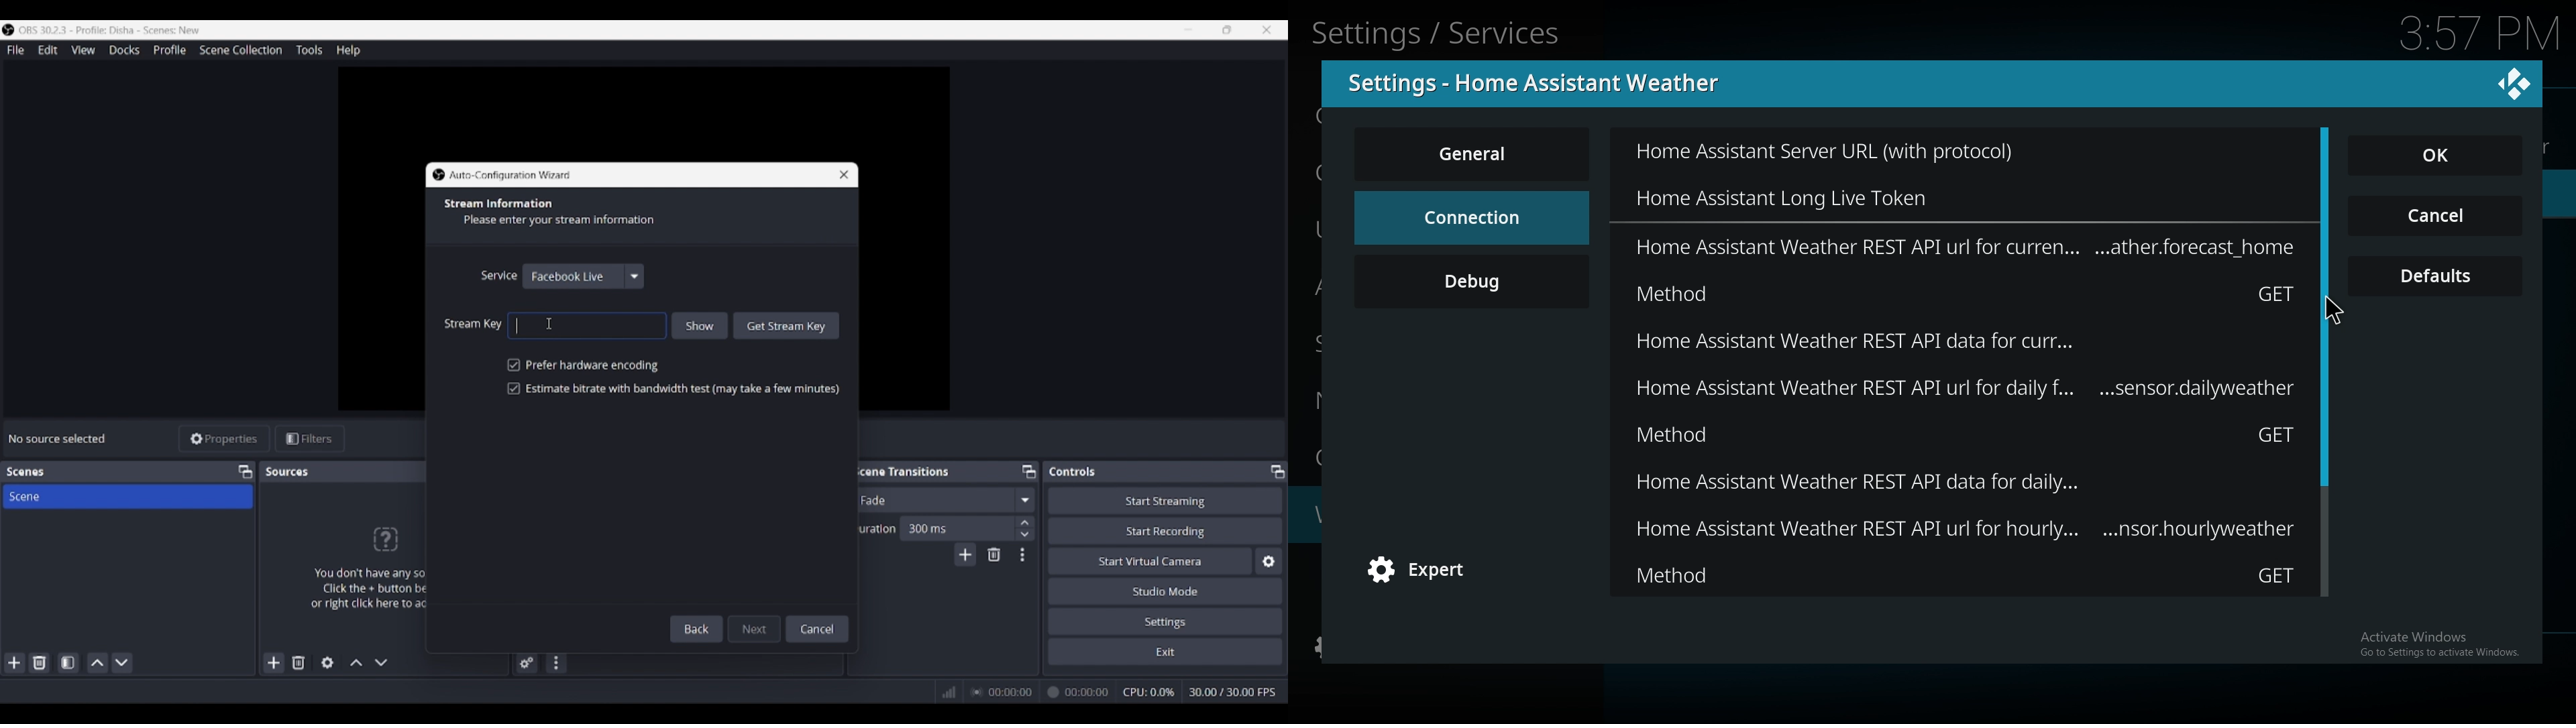 This screenshot has height=728, width=2576. Describe the element at coordinates (127, 496) in the screenshot. I see `Scene title` at that location.